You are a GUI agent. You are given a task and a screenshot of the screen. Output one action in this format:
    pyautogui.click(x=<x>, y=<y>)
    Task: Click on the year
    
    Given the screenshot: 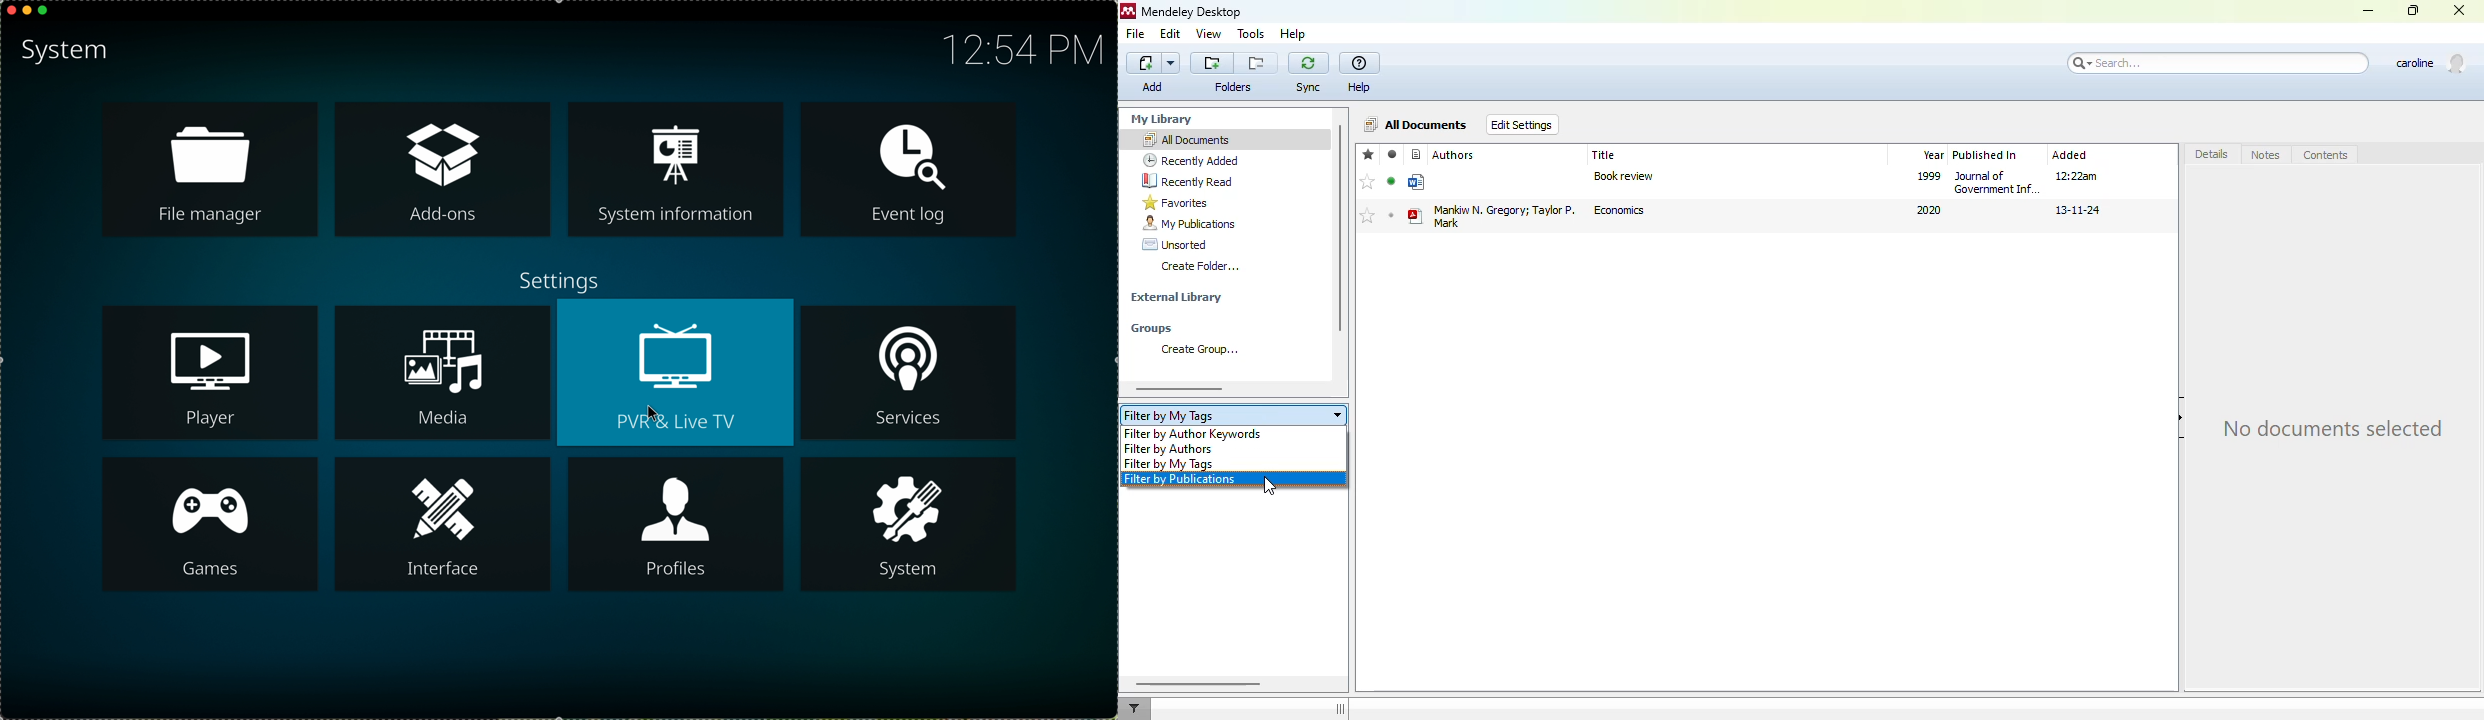 What is the action you would take?
    pyautogui.click(x=1932, y=155)
    